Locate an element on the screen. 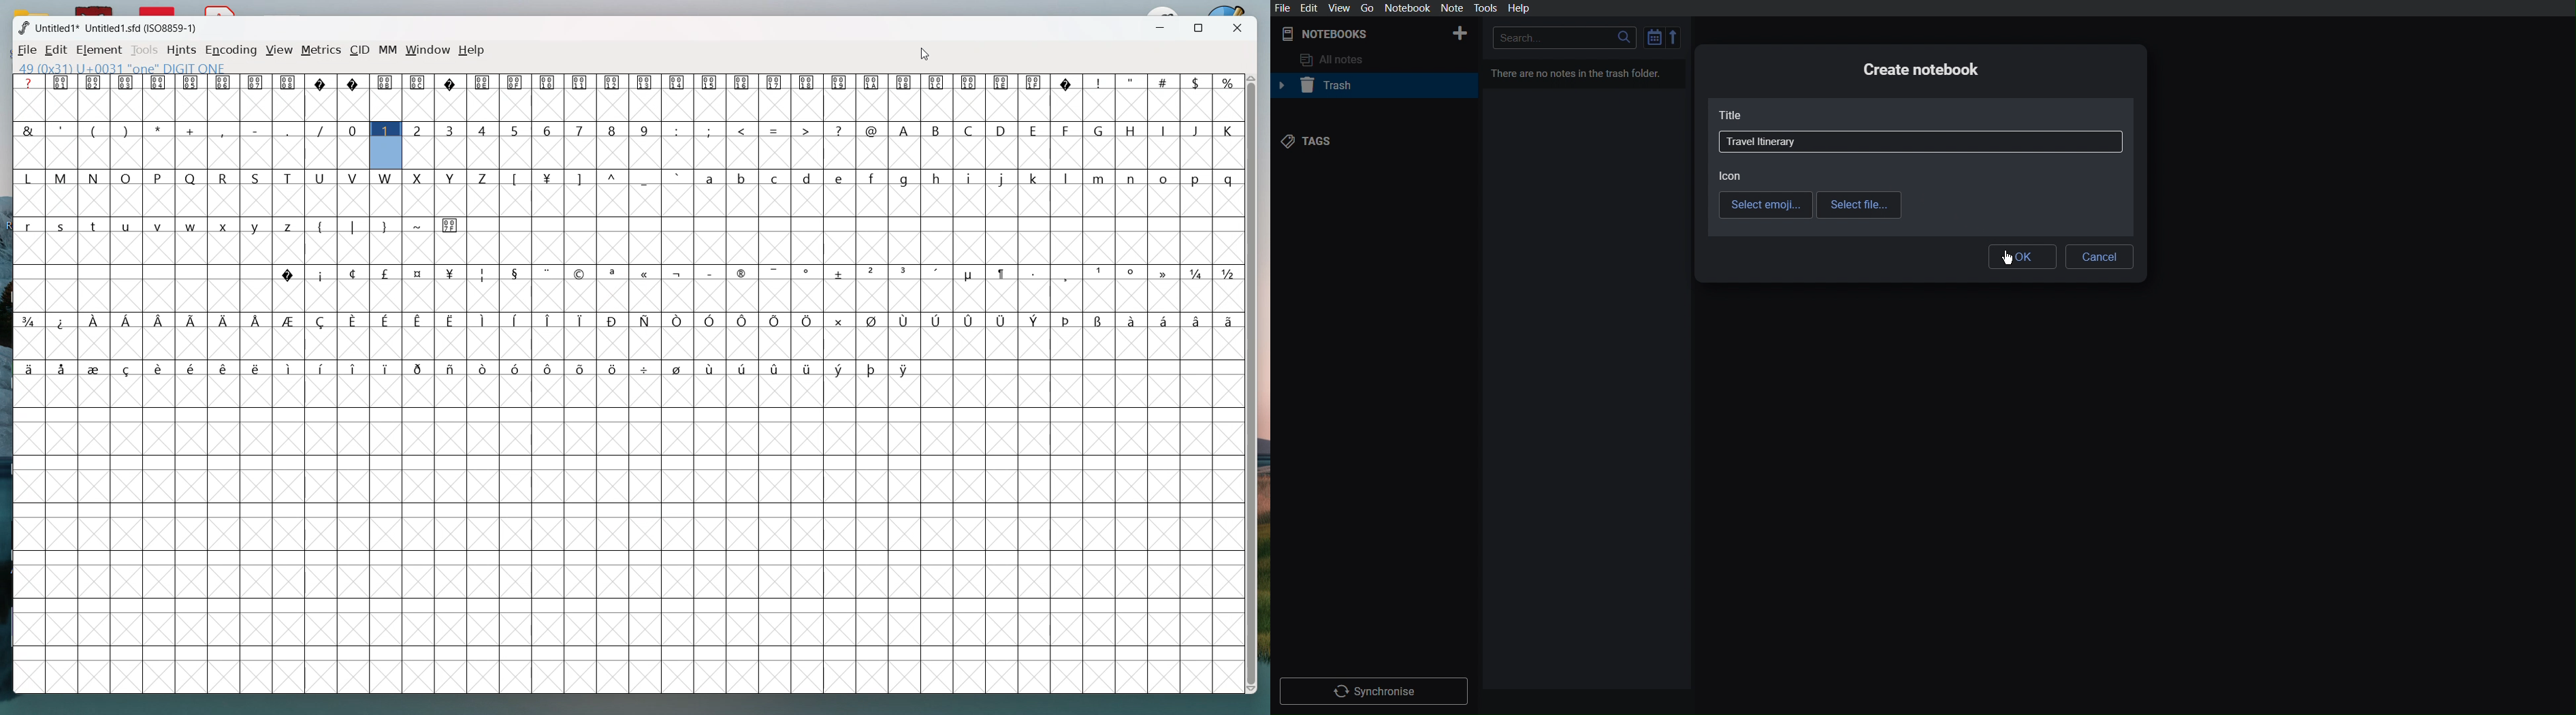 Image resolution: width=2576 pixels, height=728 pixels. minimize is located at coordinates (1158, 29).